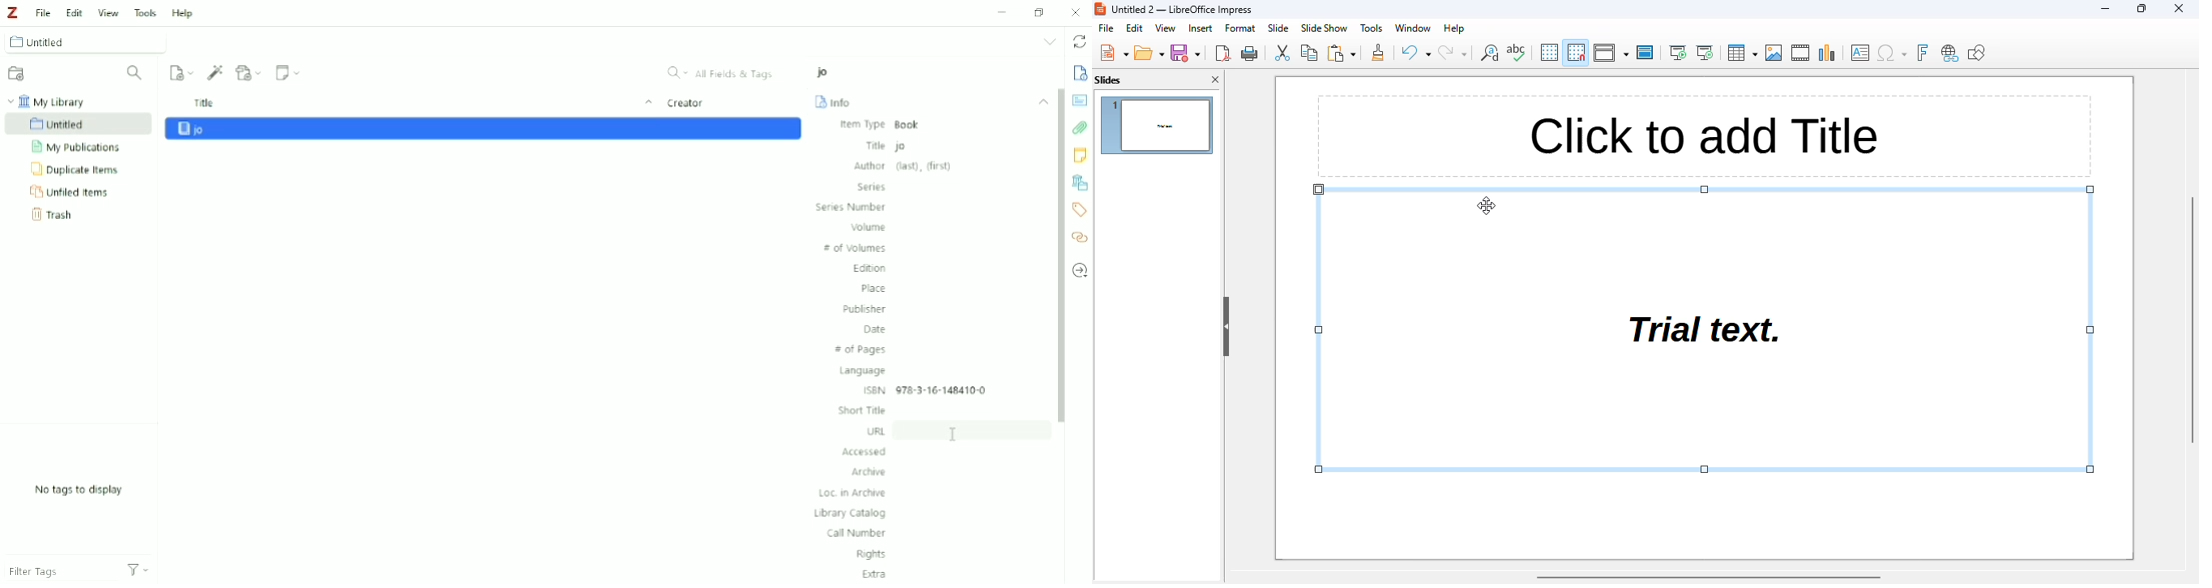 Image resolution: width=2212 pixels, height=588 pixels. What do you see at coordinates (135, 75) in the screenshot?
I see `Filter Collections` at bounding box center [135, 75].